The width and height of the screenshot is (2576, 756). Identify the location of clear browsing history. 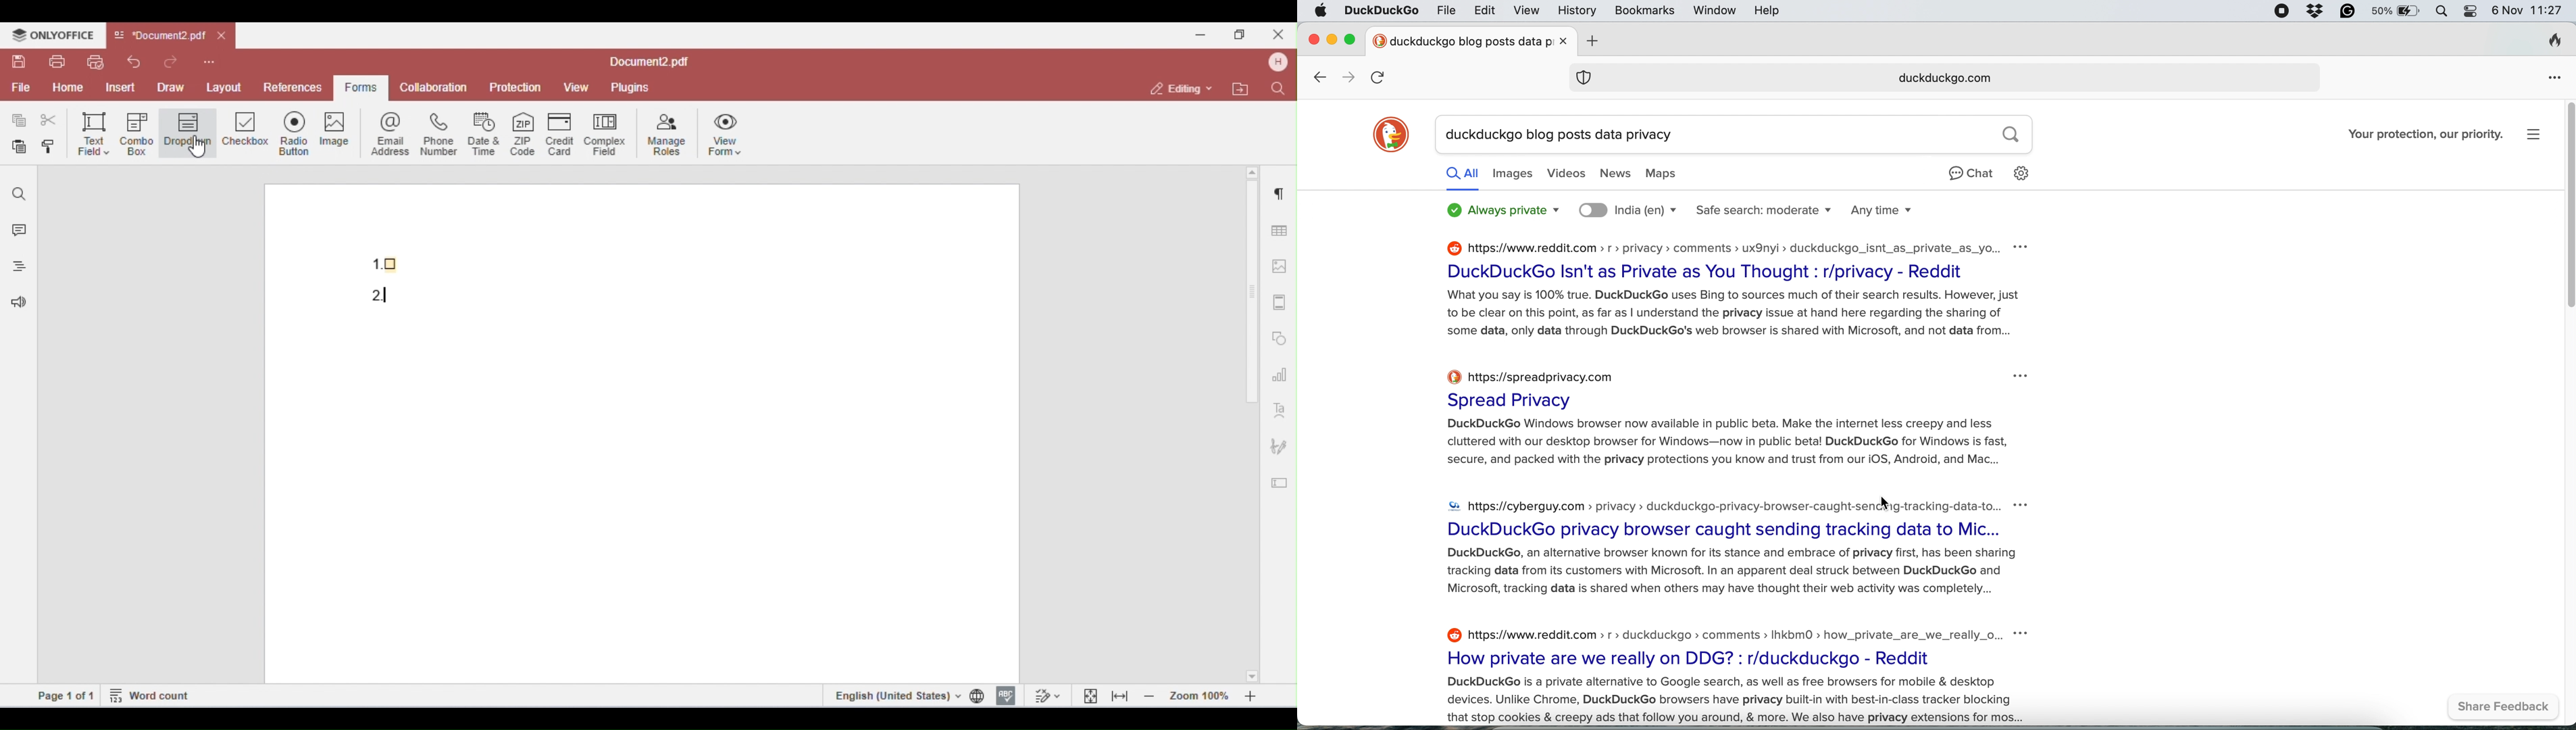
(2560, 43).